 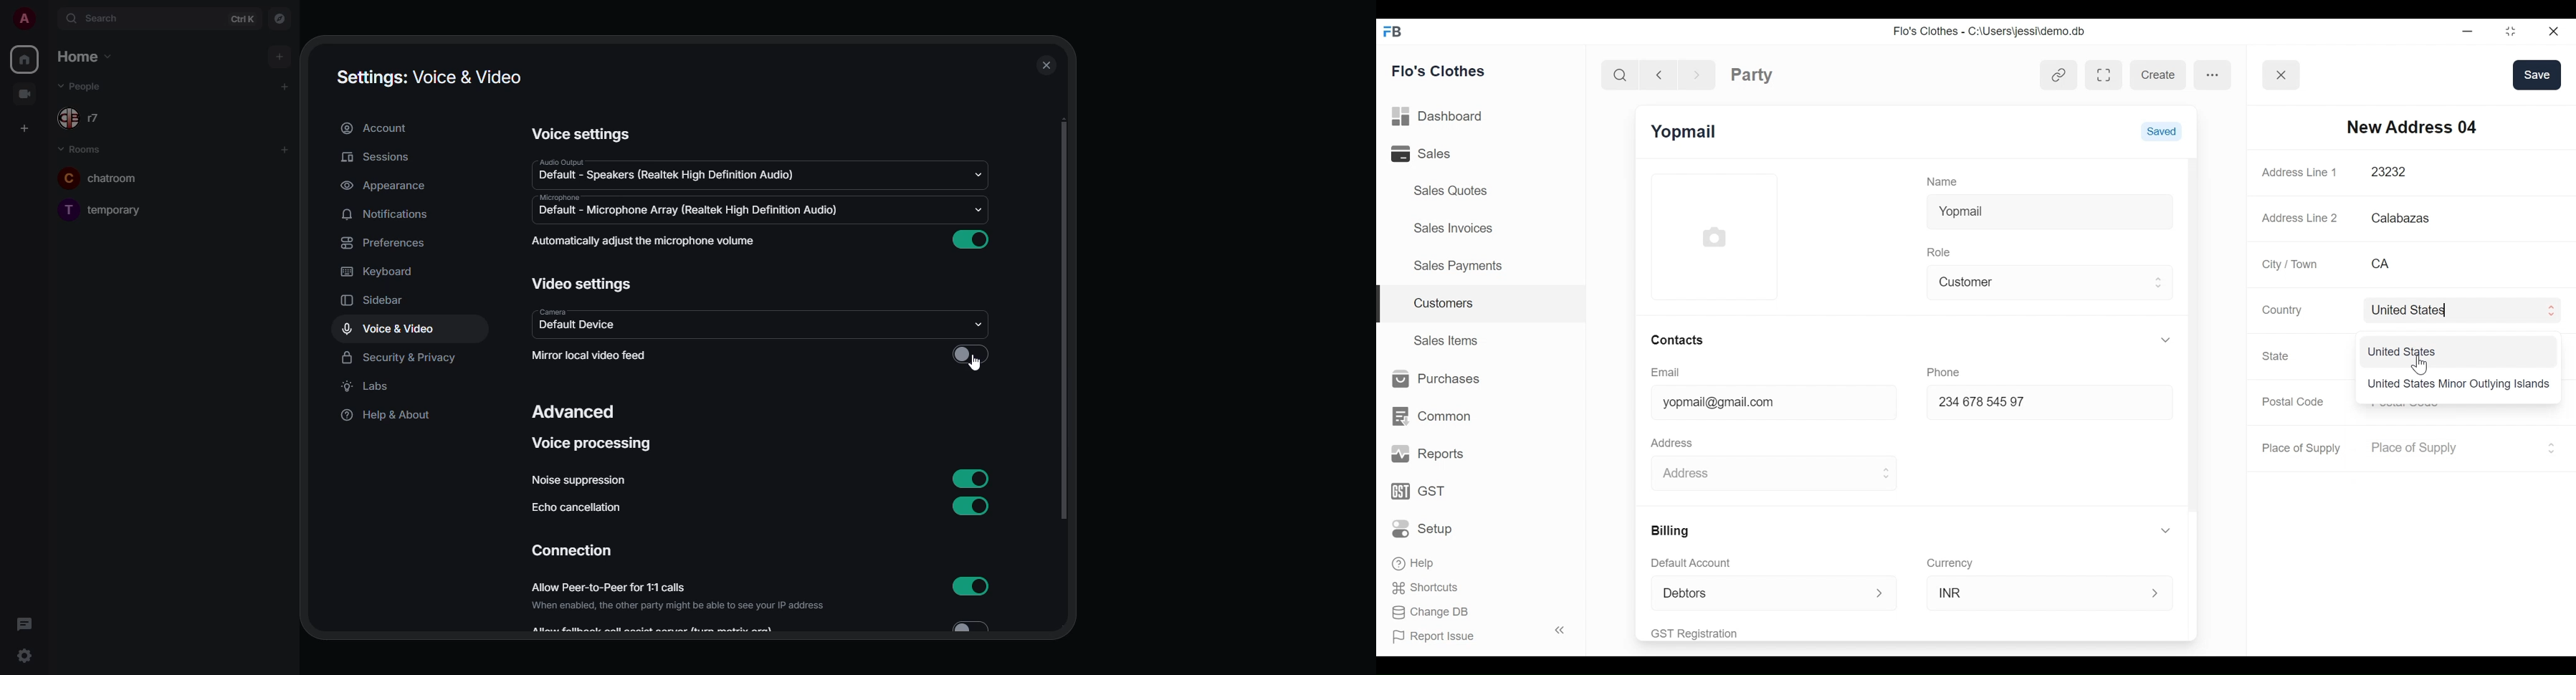 I want to click on Expand, so click(x=1885, y=474).